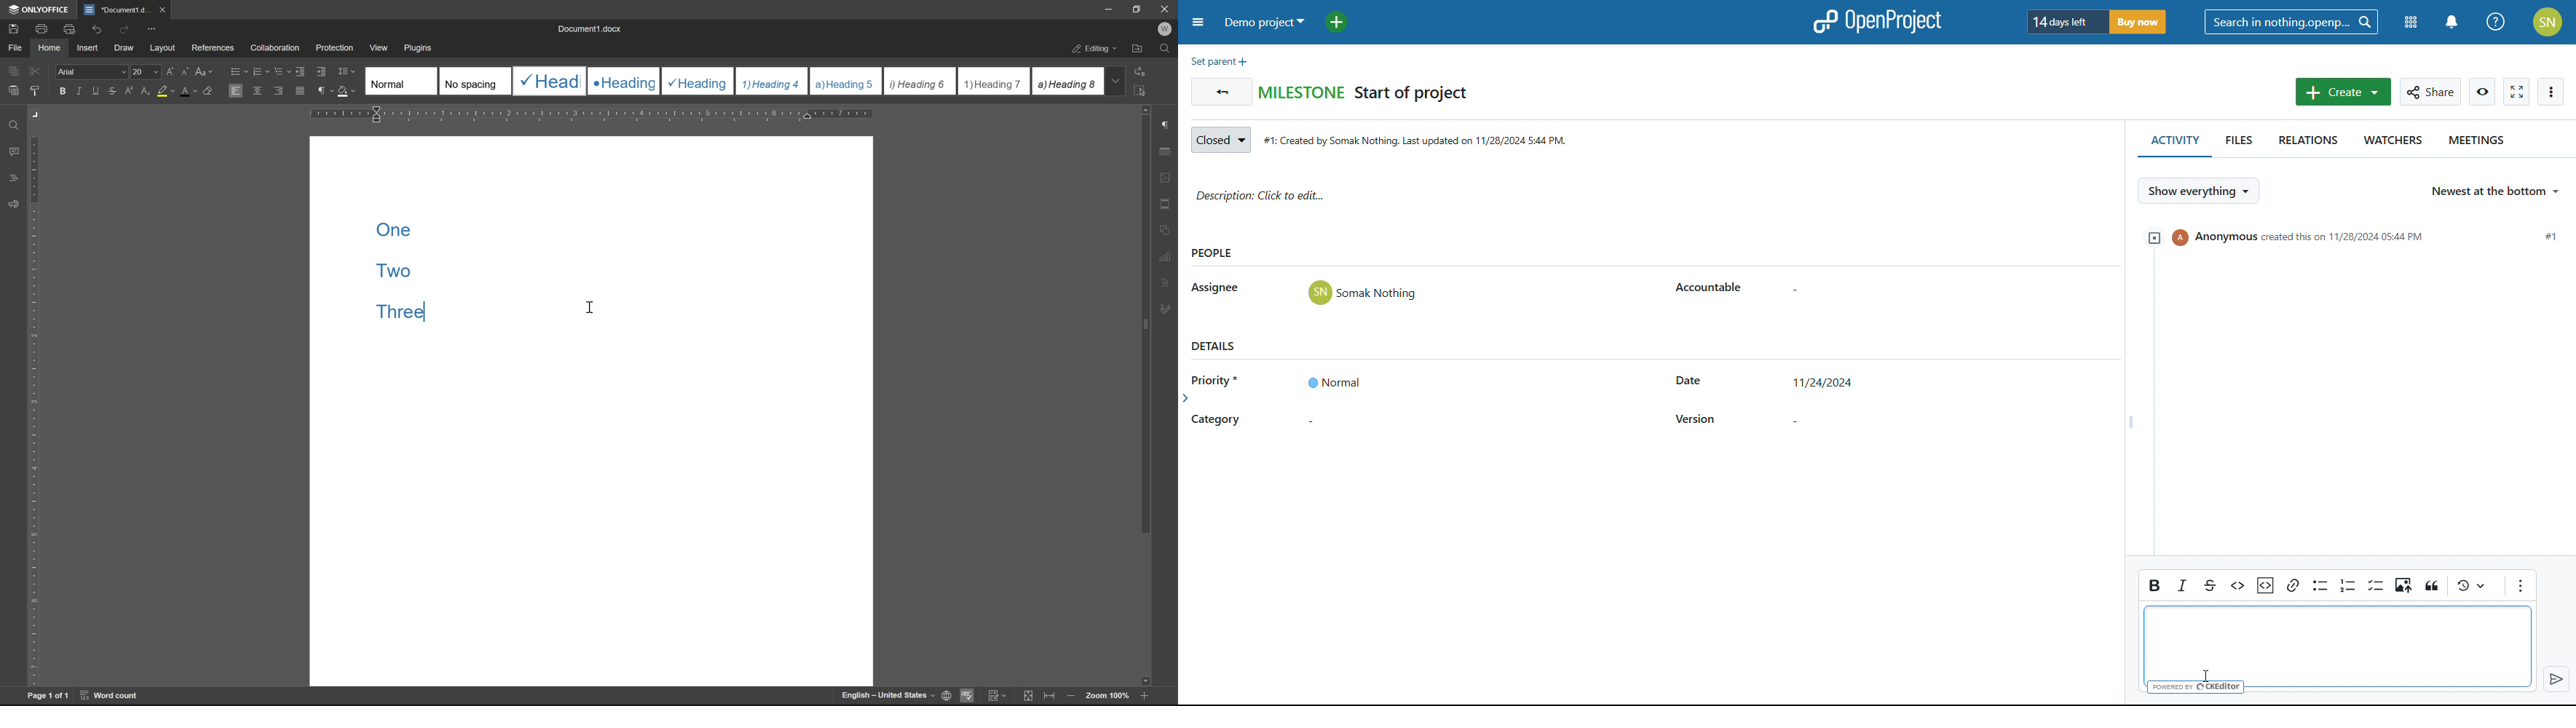  What do you see at coordinates (1265, 22) in the screenshot?
I see `demo project` at bounding box center [1265, 22].